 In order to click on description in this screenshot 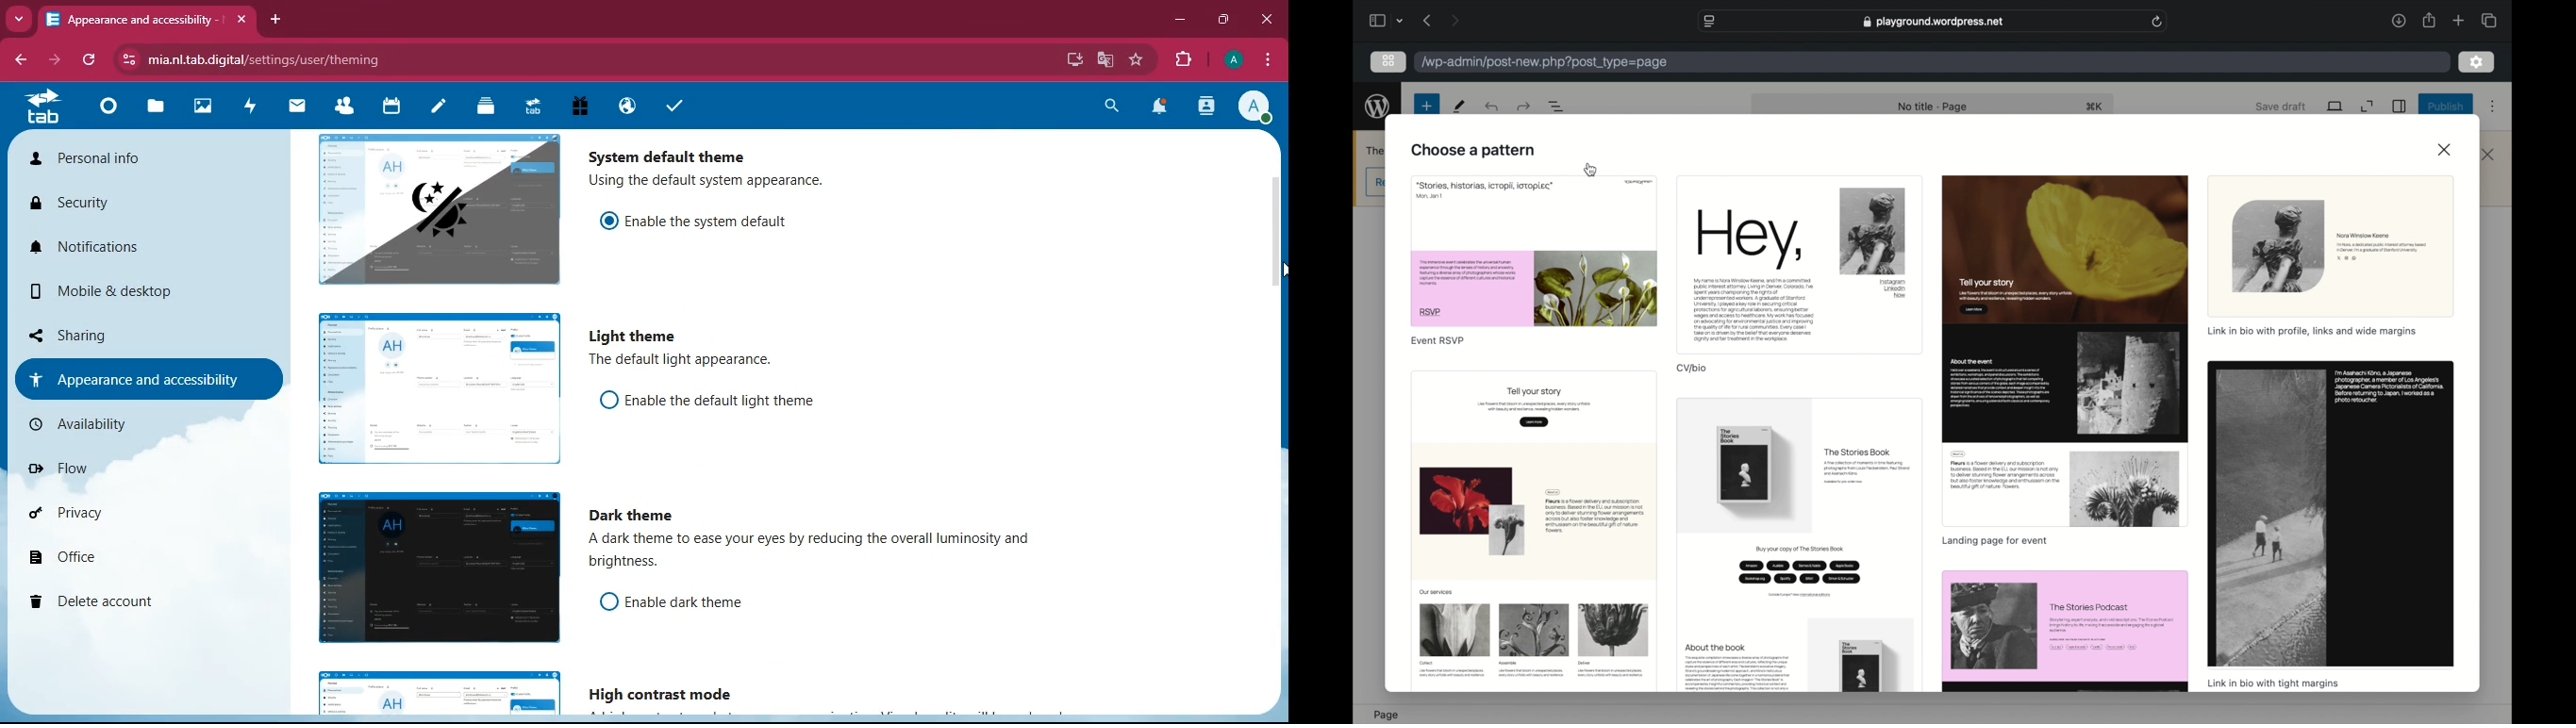, I will do `click(712, 182)`.